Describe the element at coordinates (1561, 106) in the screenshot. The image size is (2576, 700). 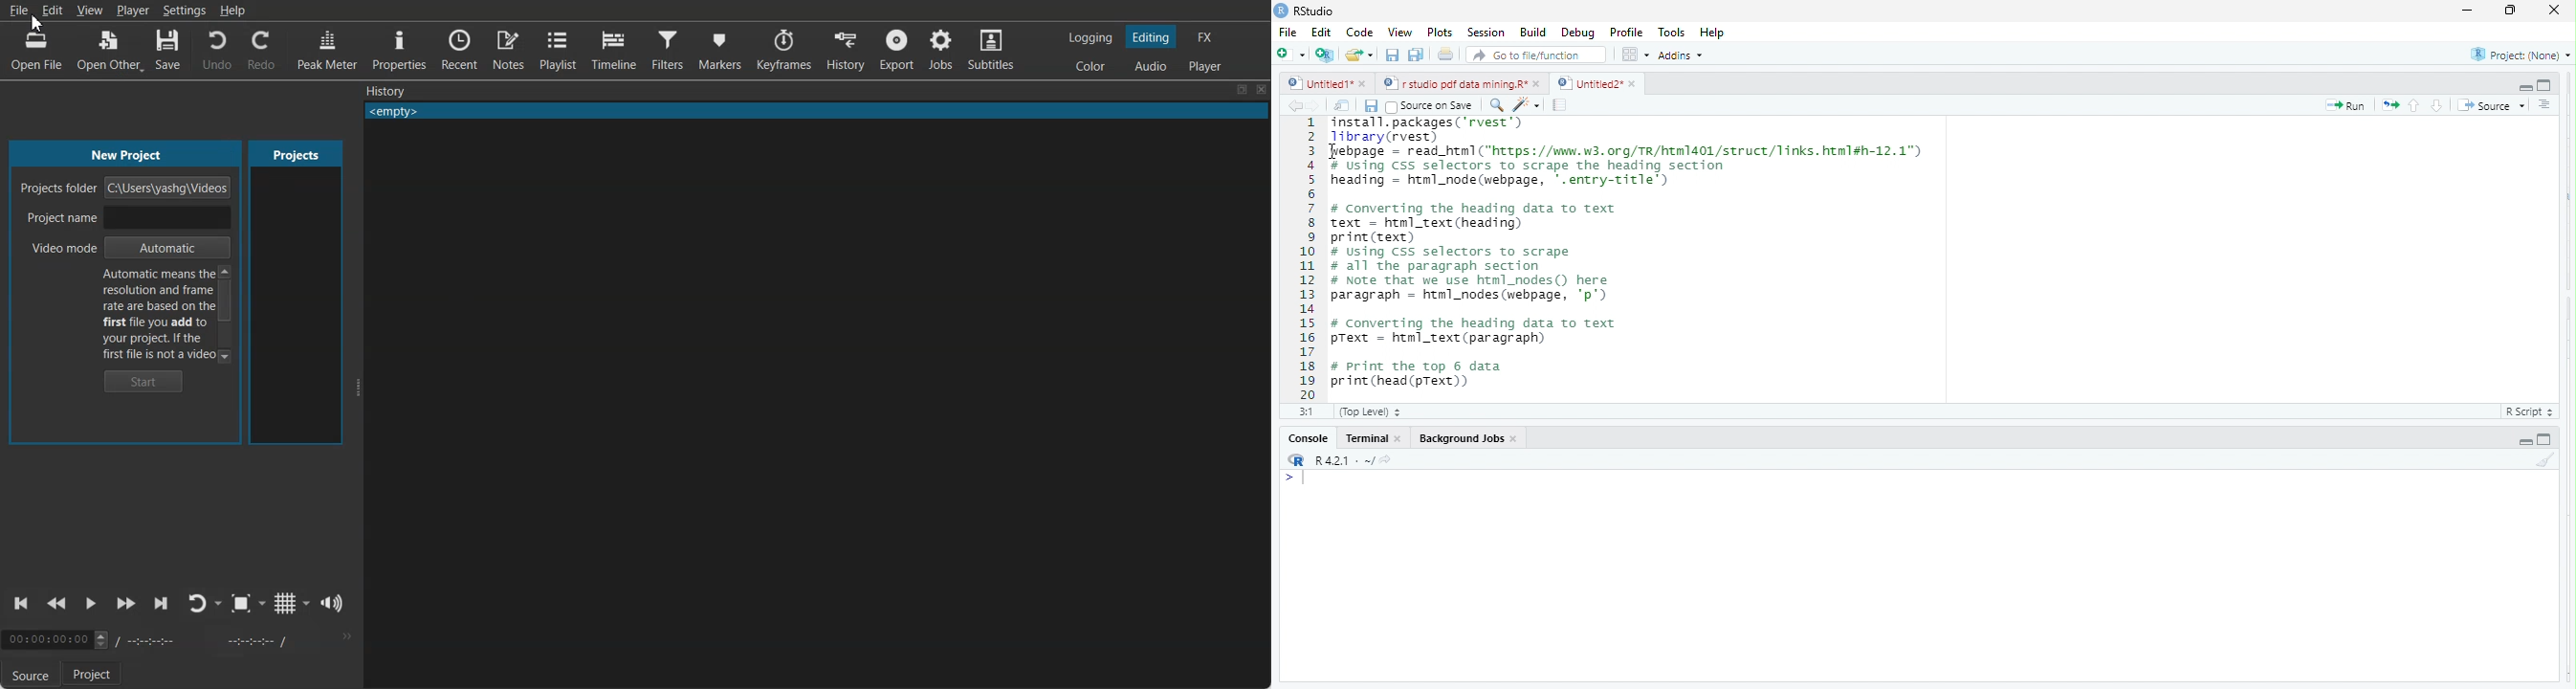
I see `compile report` at that location.